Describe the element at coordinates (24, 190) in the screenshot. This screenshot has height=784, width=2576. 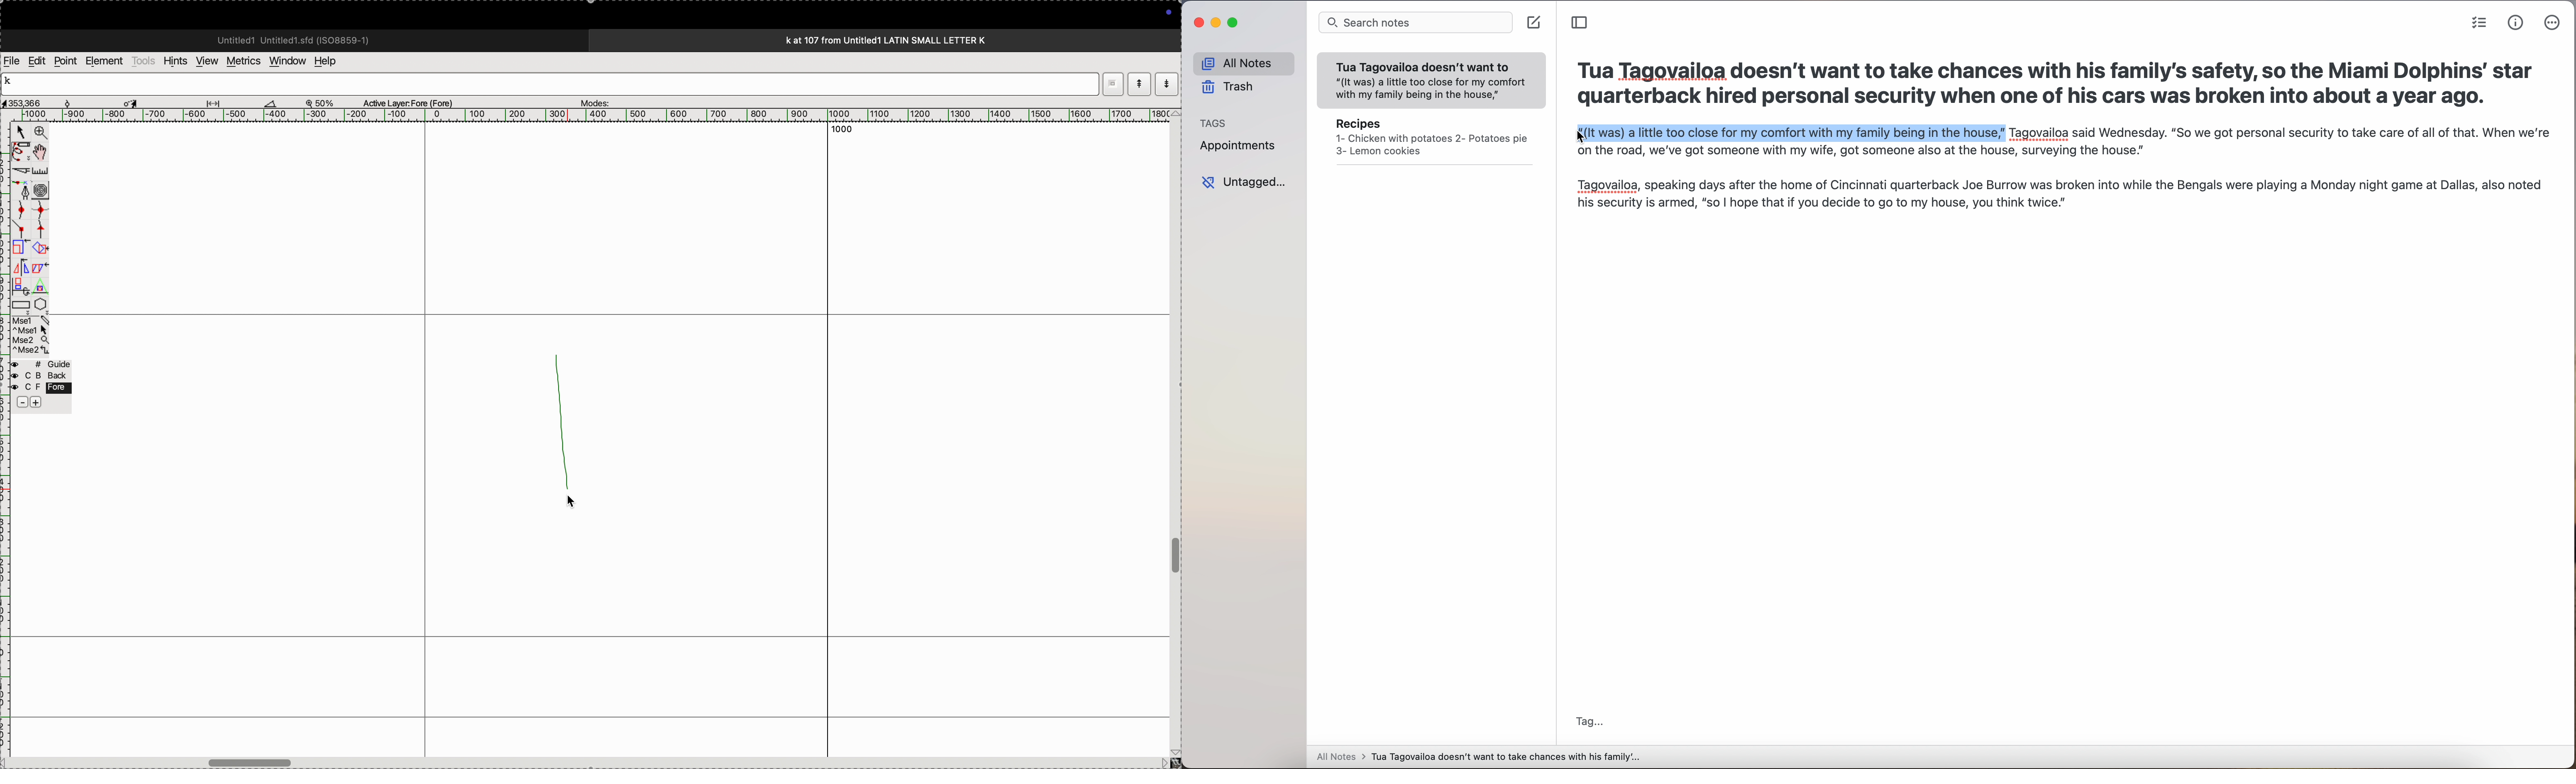
I see `fountain pen` at that location.